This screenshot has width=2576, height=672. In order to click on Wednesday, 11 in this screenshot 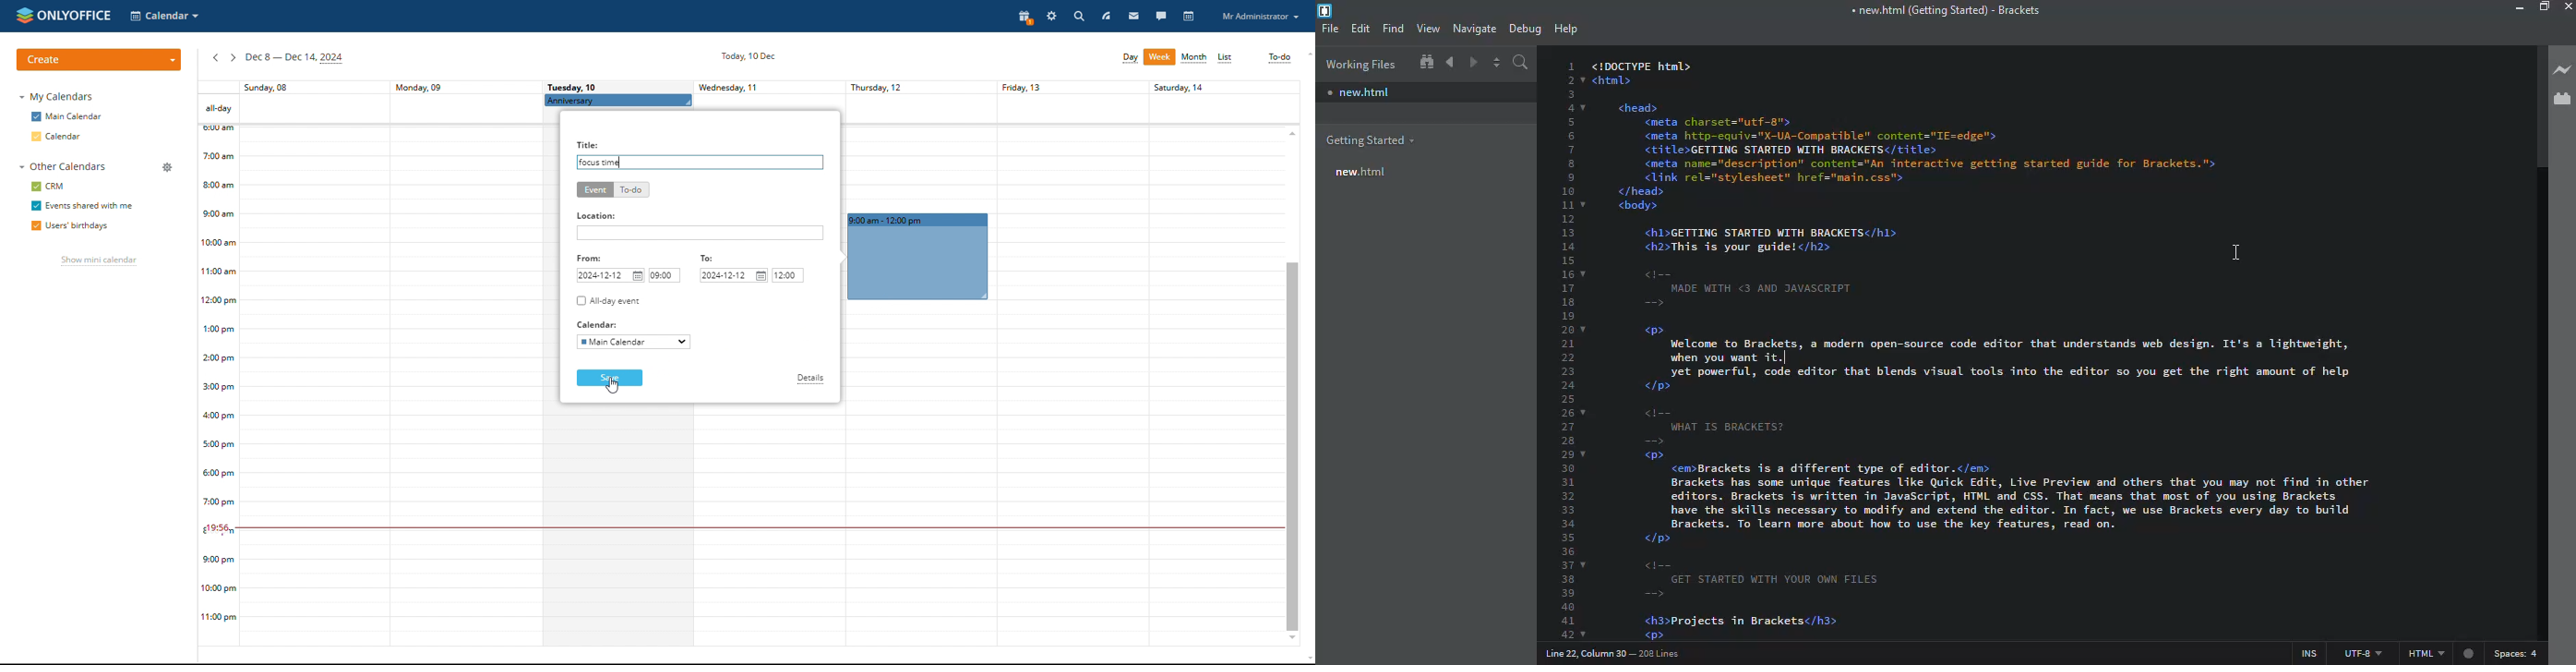, I will do `click(739, 87)`.